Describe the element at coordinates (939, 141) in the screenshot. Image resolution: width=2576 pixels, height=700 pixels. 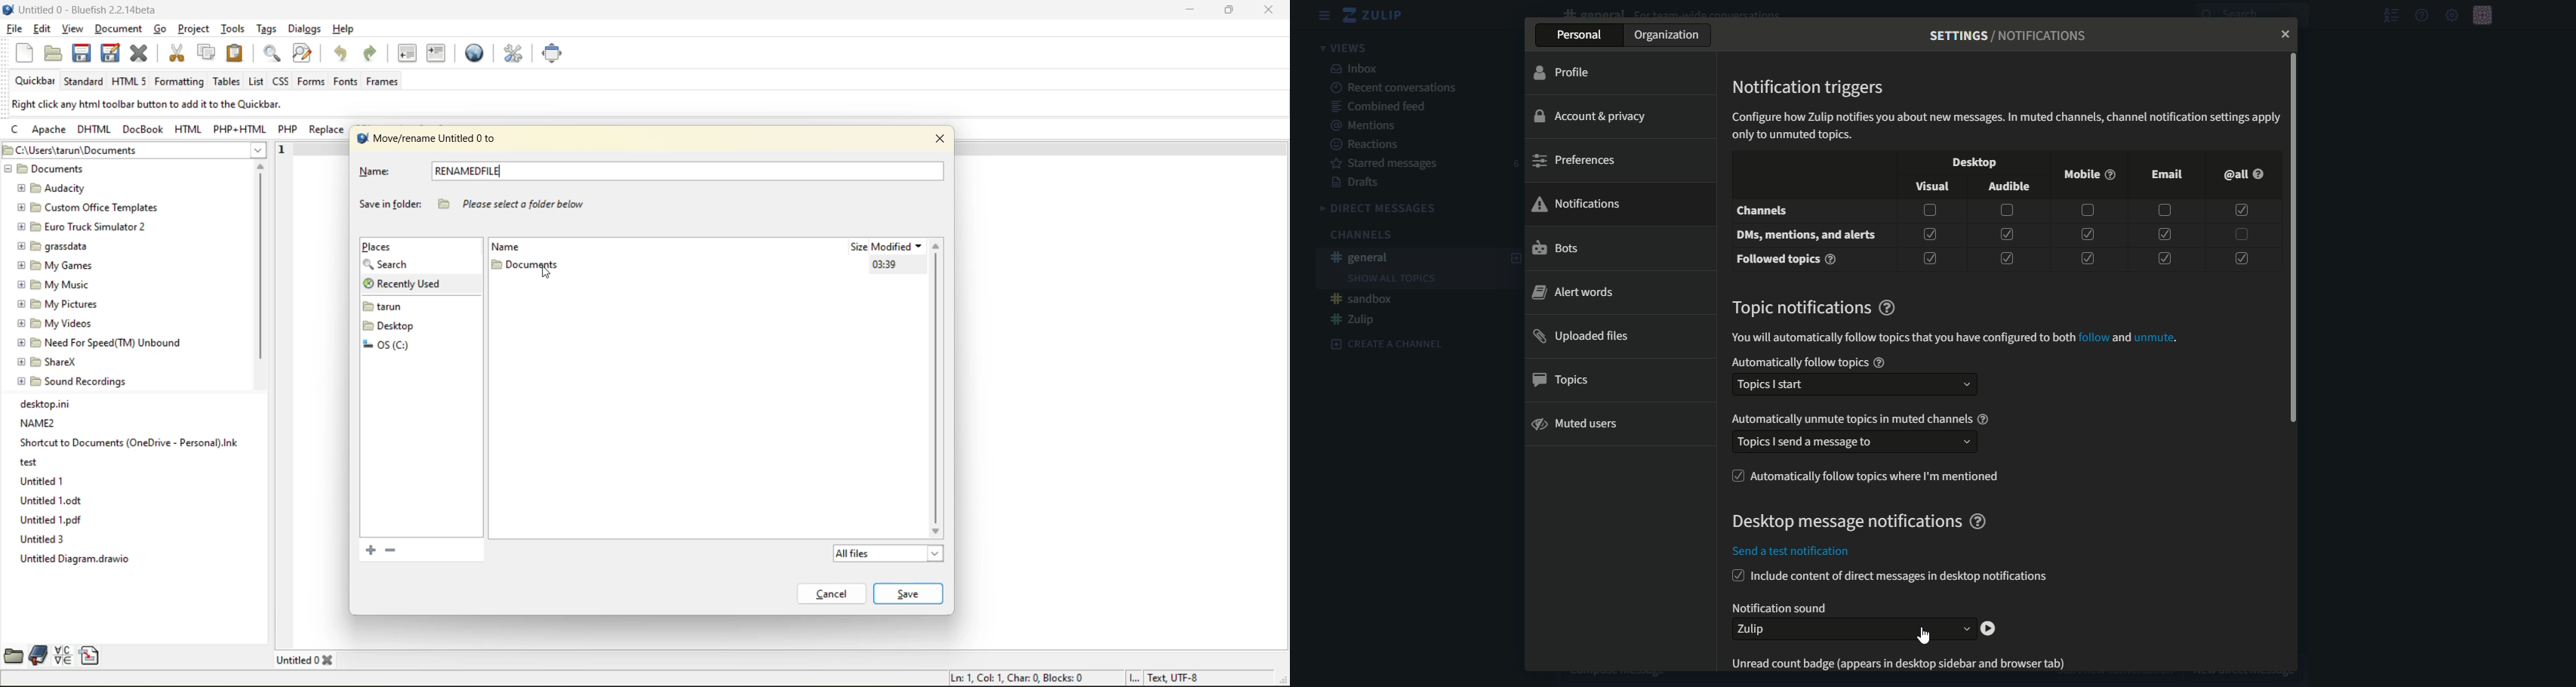
I see `close` at that location.